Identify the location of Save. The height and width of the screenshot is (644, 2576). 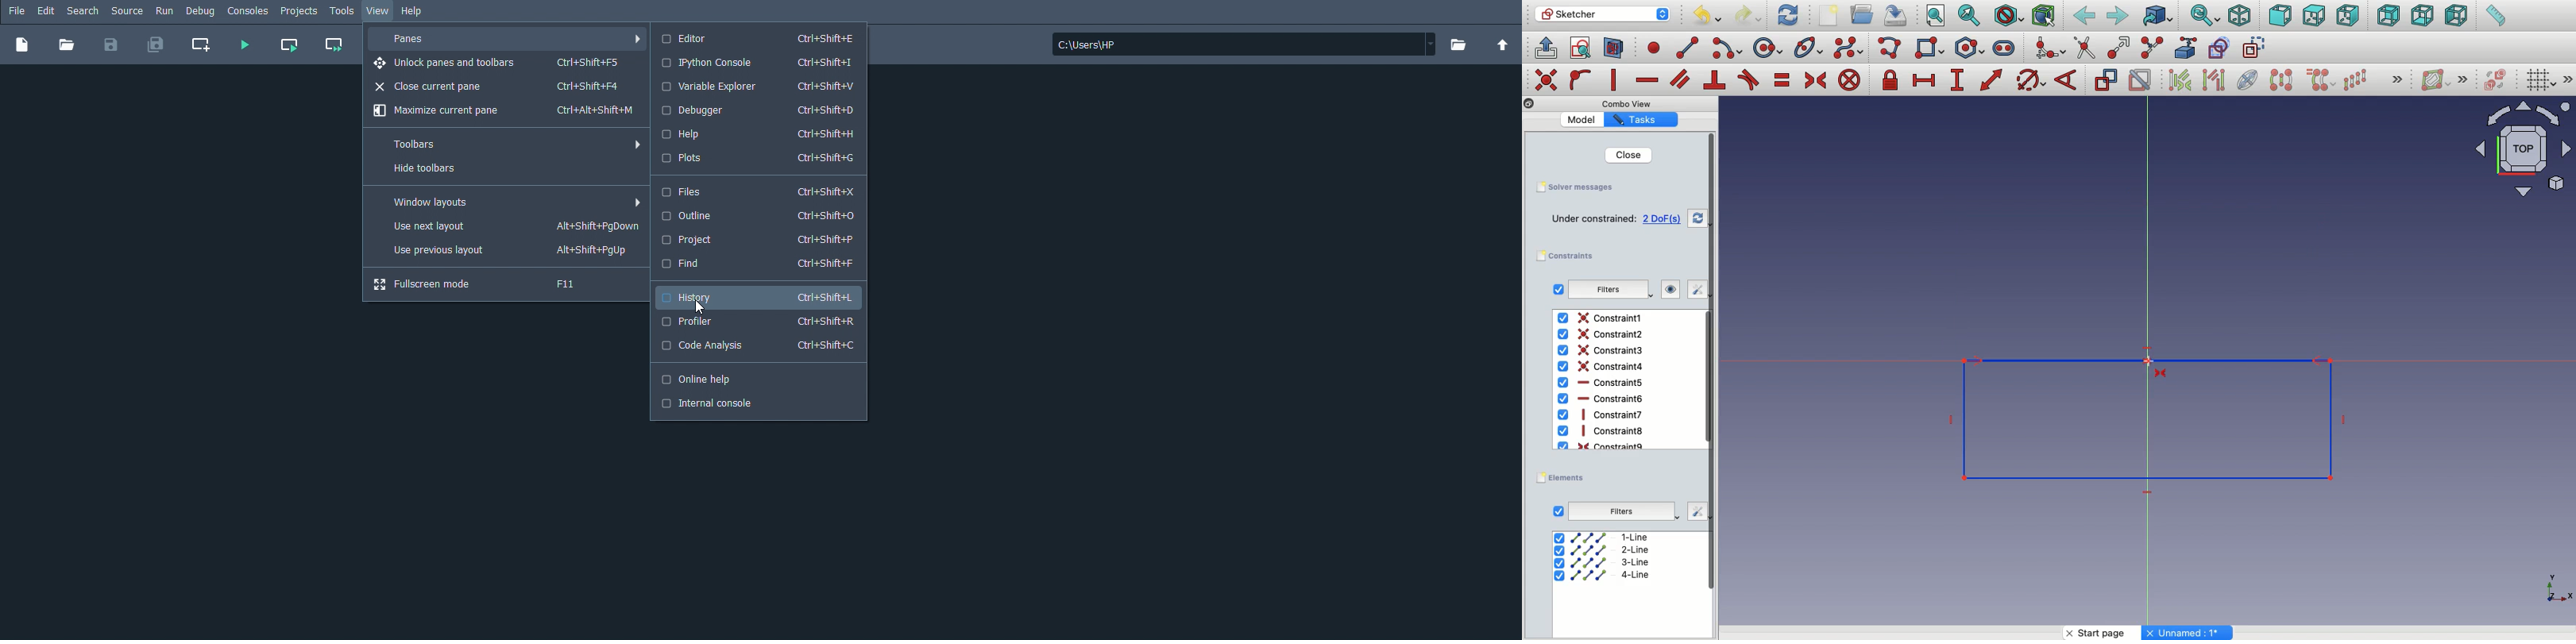
(1894, 14).